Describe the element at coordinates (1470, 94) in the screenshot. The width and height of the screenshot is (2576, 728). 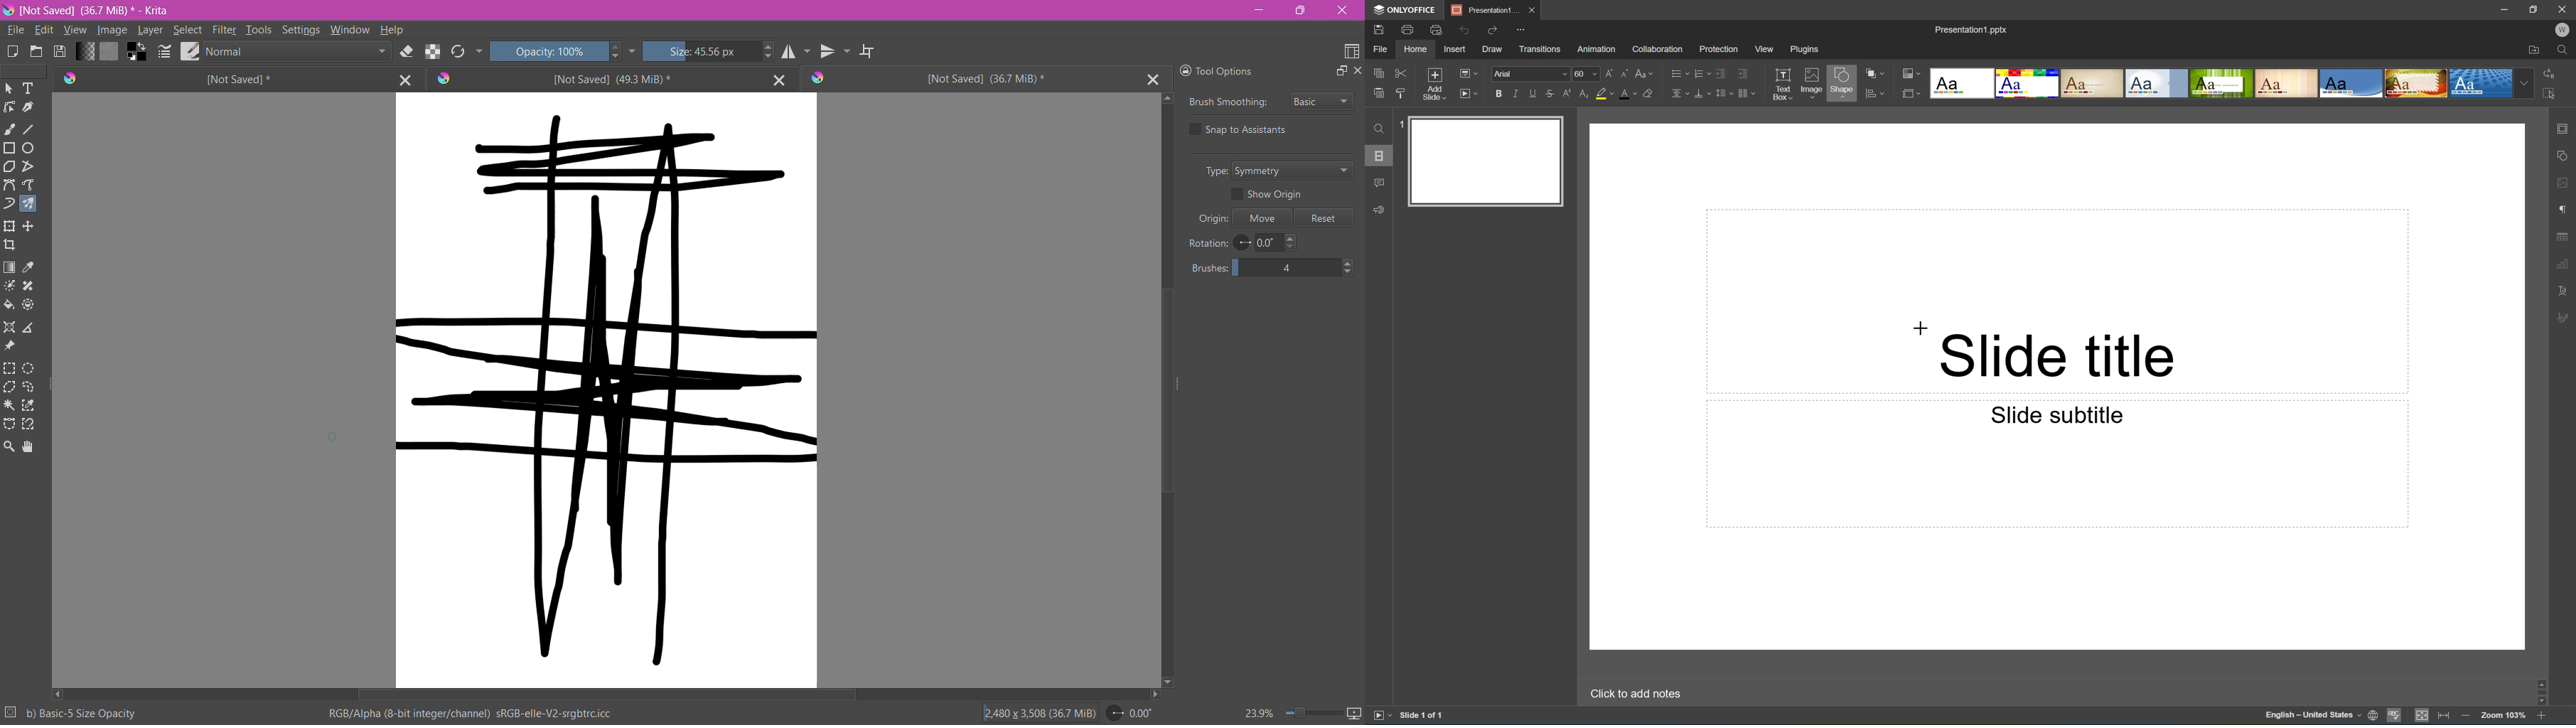
I see `Start slideshow` at that location.